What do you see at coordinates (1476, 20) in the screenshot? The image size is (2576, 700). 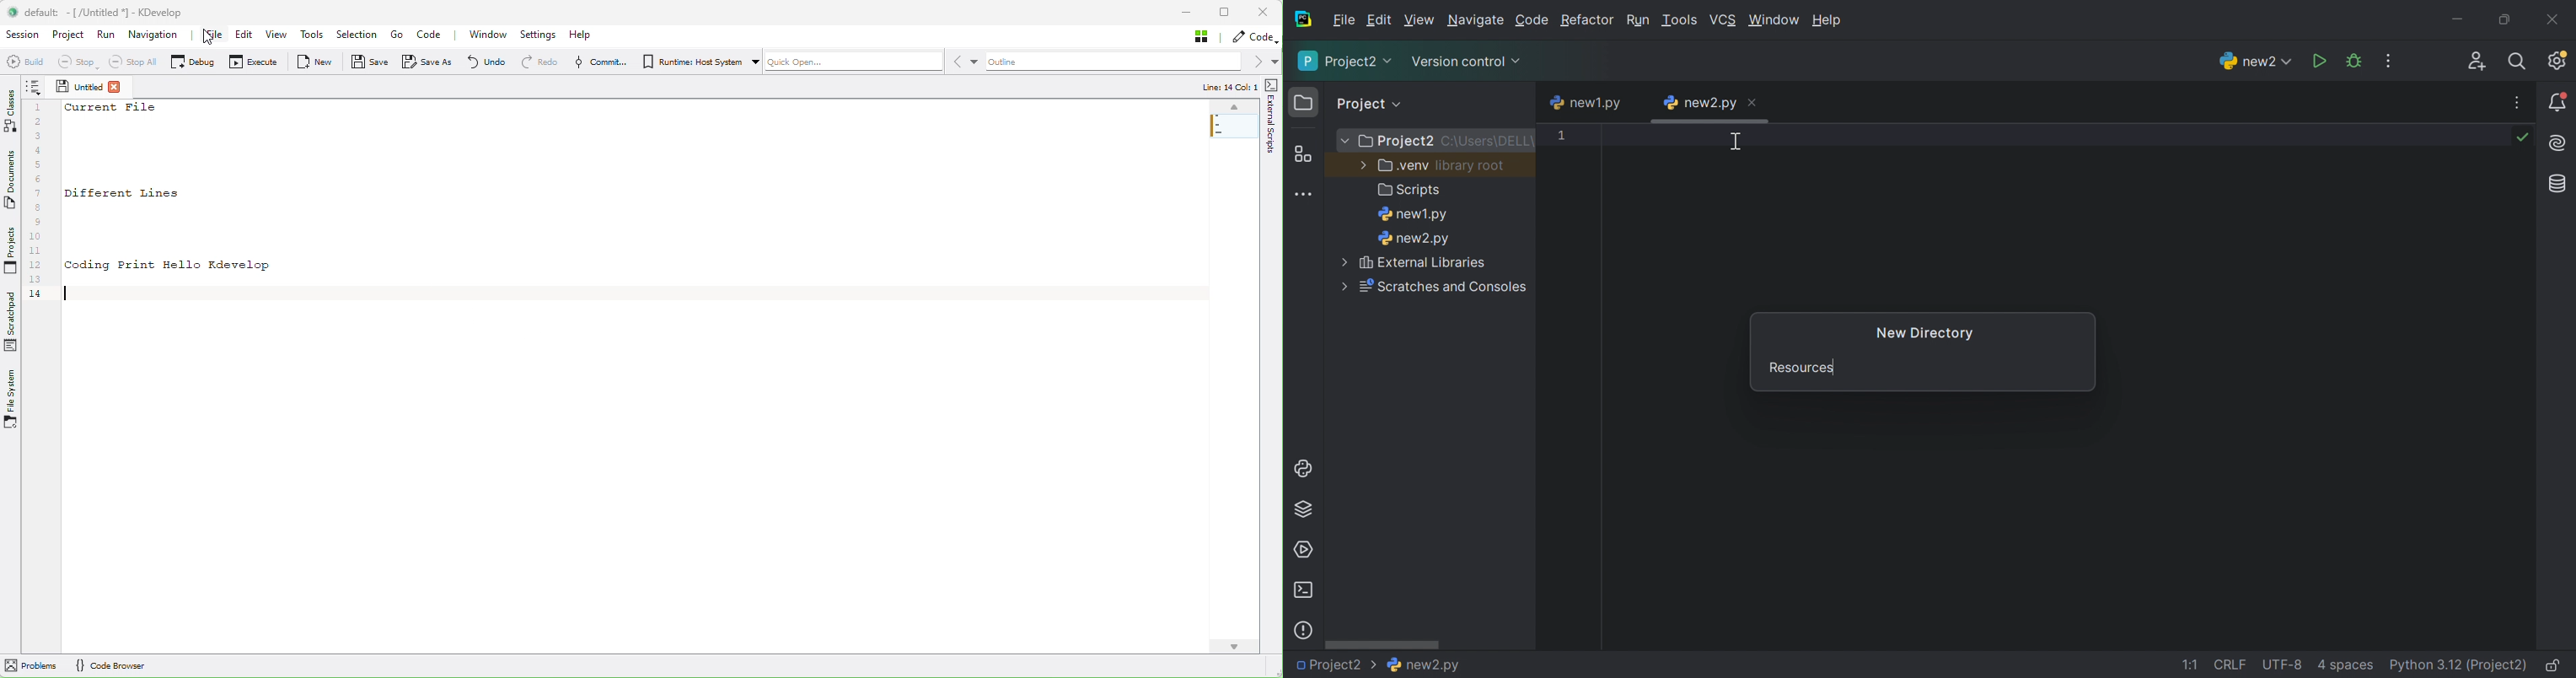 I see `Navigate` at bounding box center [1476, 20].